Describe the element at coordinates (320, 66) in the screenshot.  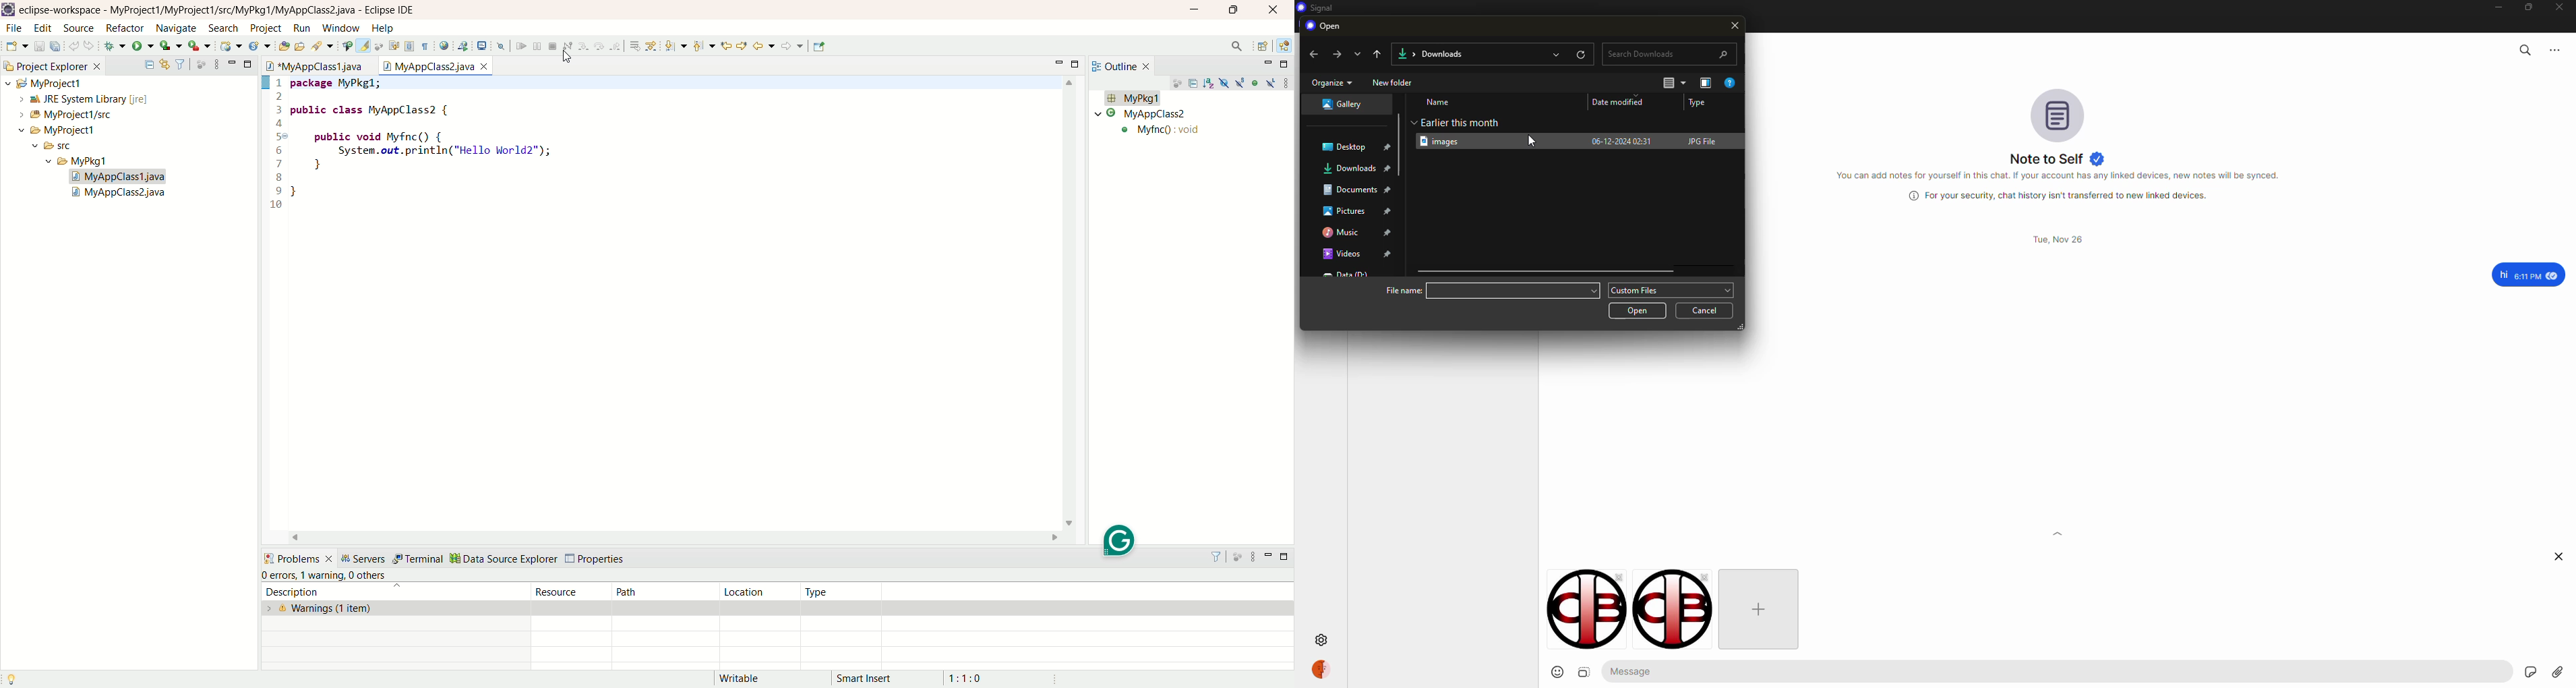
I see `MyAppClass1.java` at that location.